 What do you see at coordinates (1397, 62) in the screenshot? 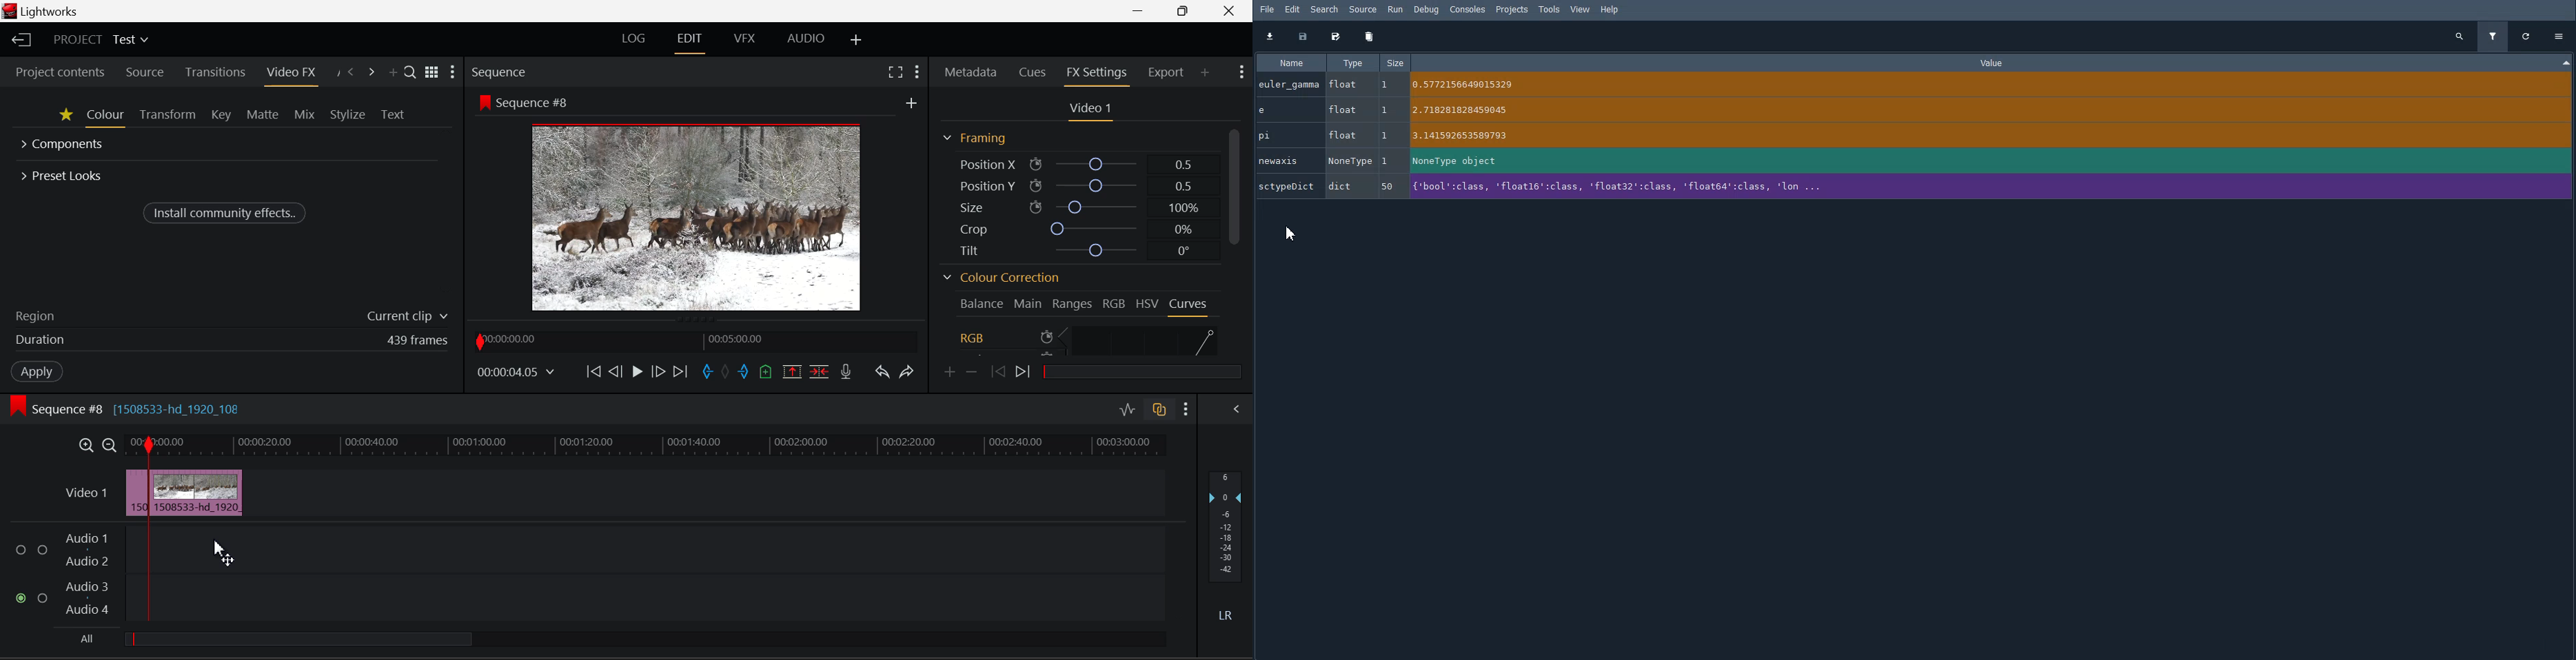
I see `Size` at bounding box center [1397, 62].